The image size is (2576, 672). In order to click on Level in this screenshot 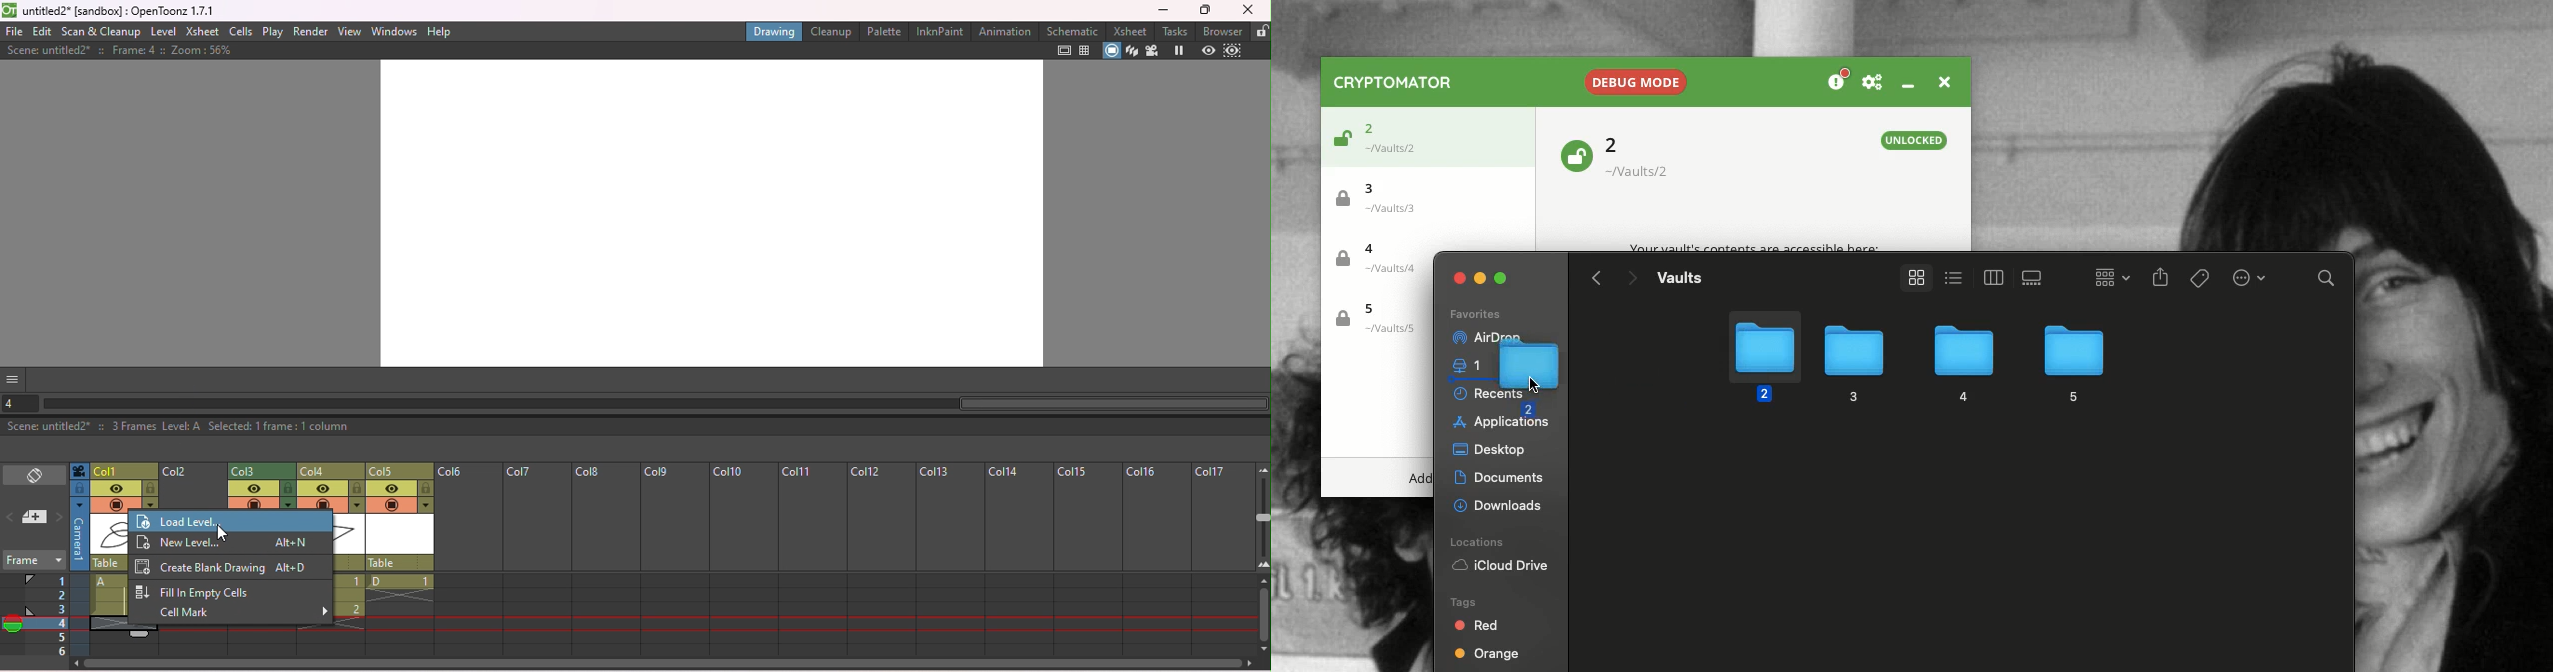, I will do `click(163, 33)`.